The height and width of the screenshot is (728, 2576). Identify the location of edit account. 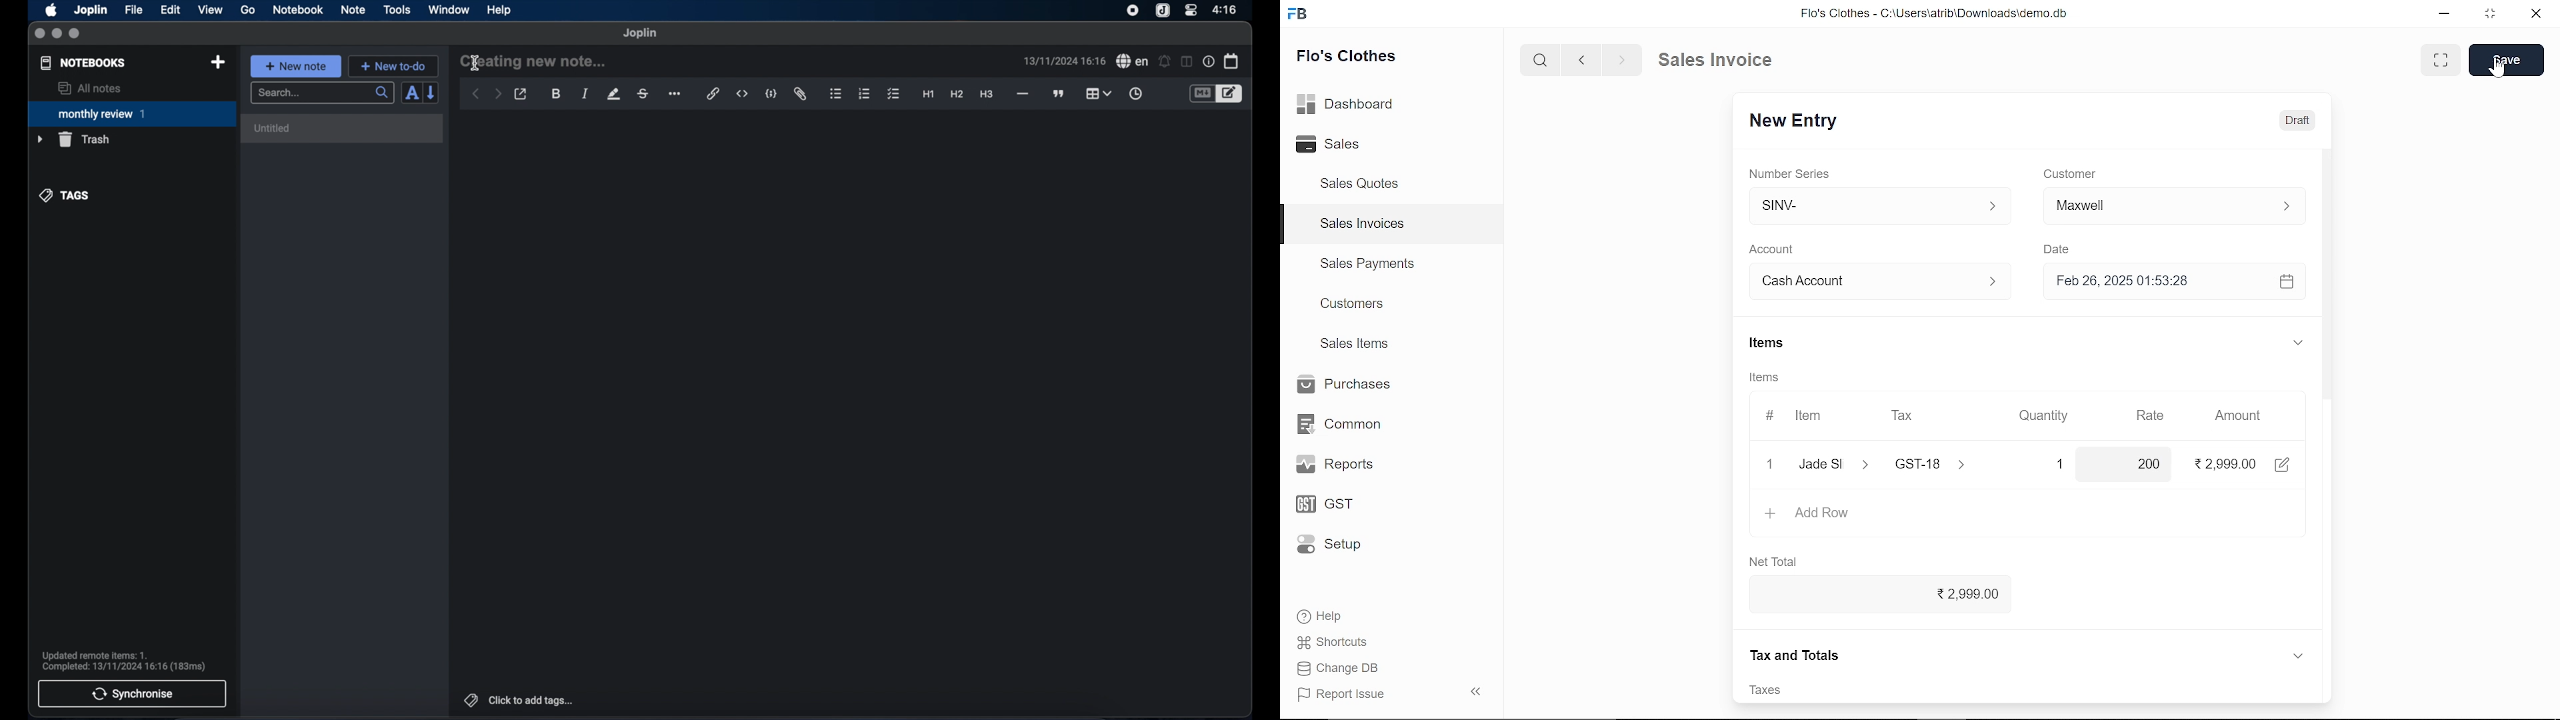
(2286, 463).